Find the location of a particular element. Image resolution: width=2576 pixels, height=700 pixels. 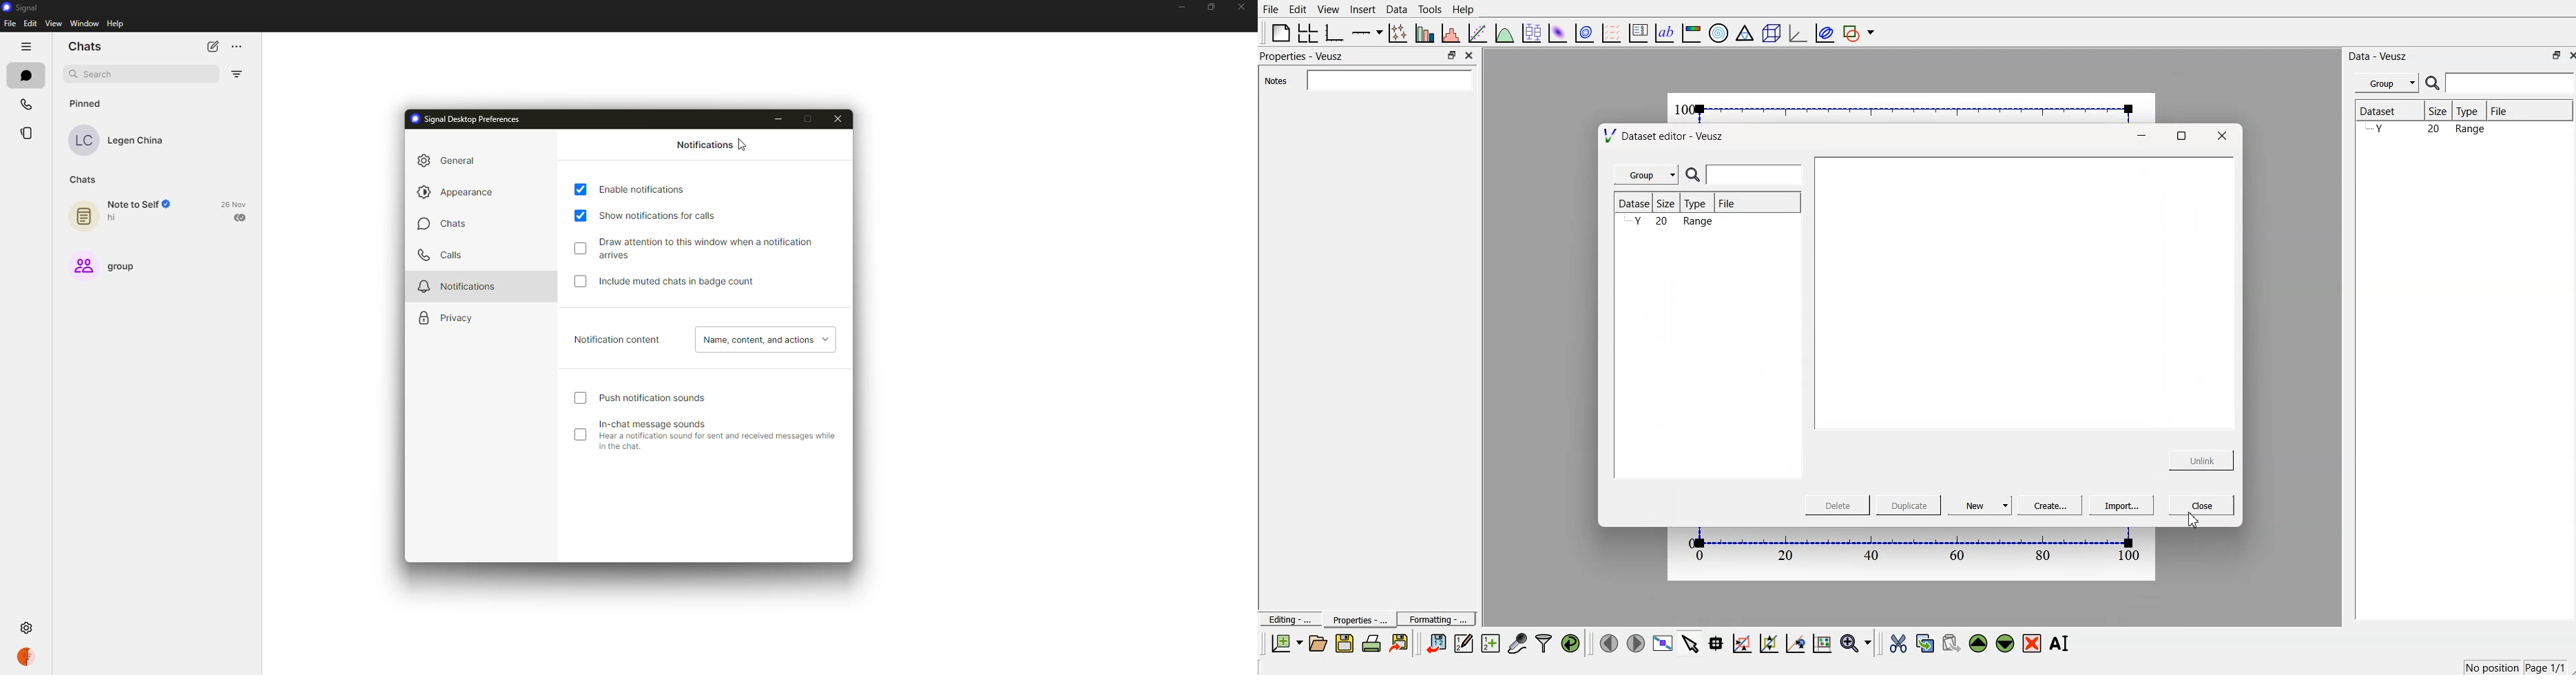

group is located at coordinates (106, 264).